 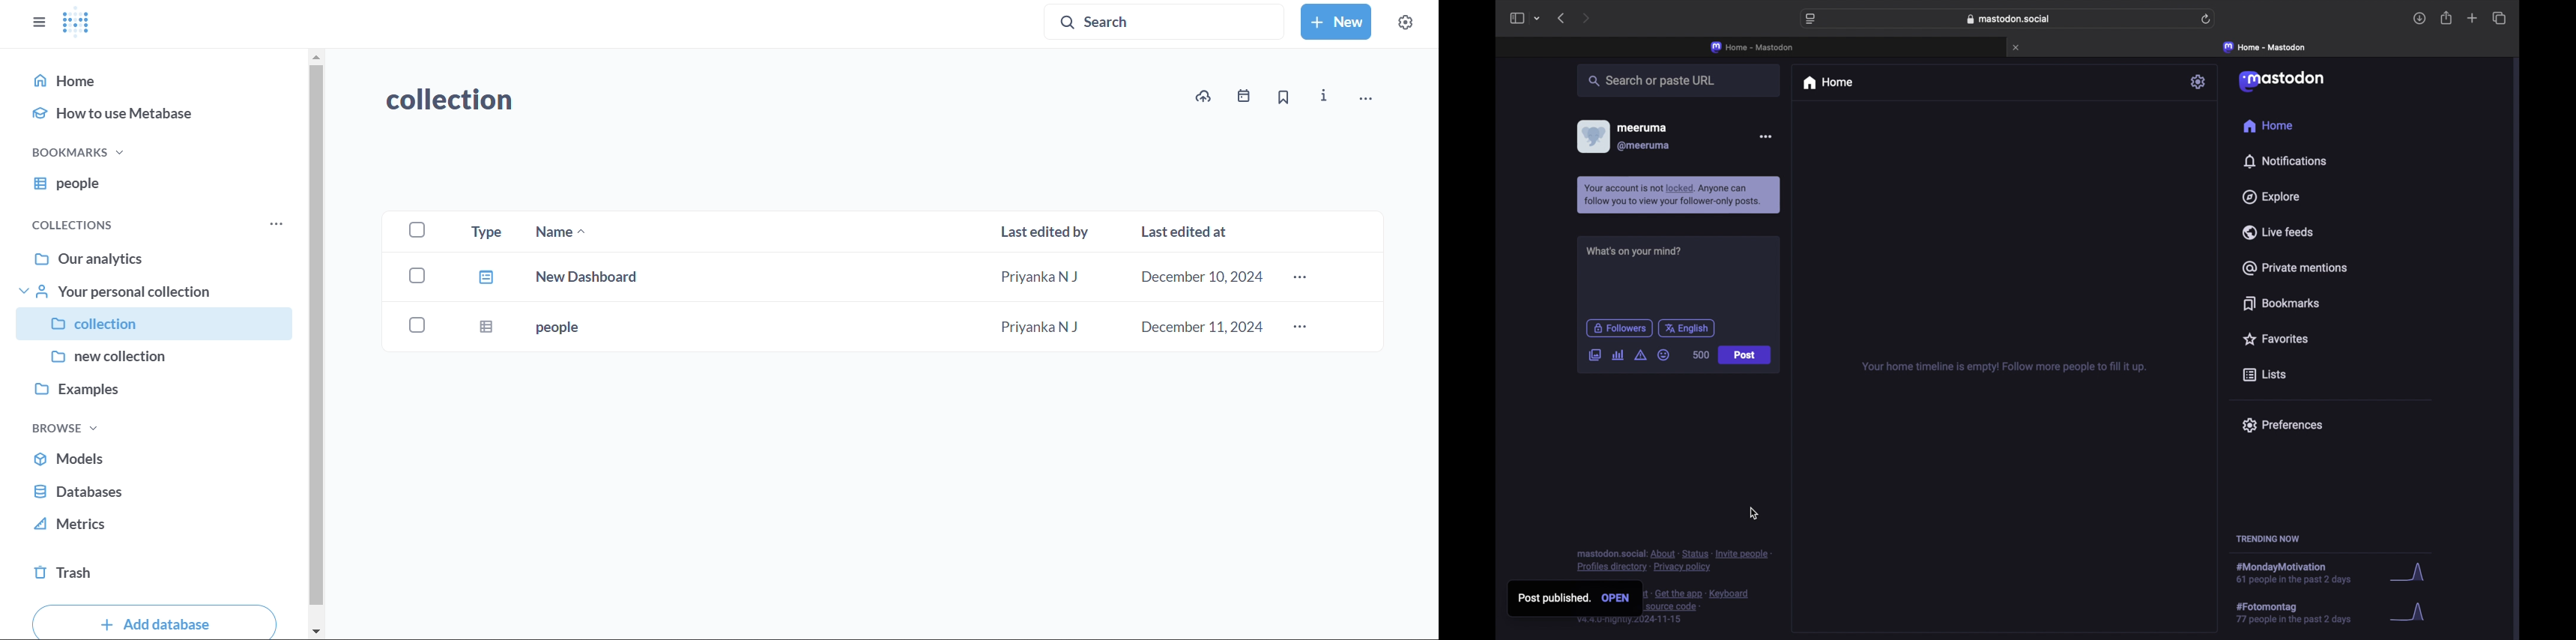 What do you see at coordinates (1687, 329) in the screenshot?
I see `english` at bounding box center [1687, 329].